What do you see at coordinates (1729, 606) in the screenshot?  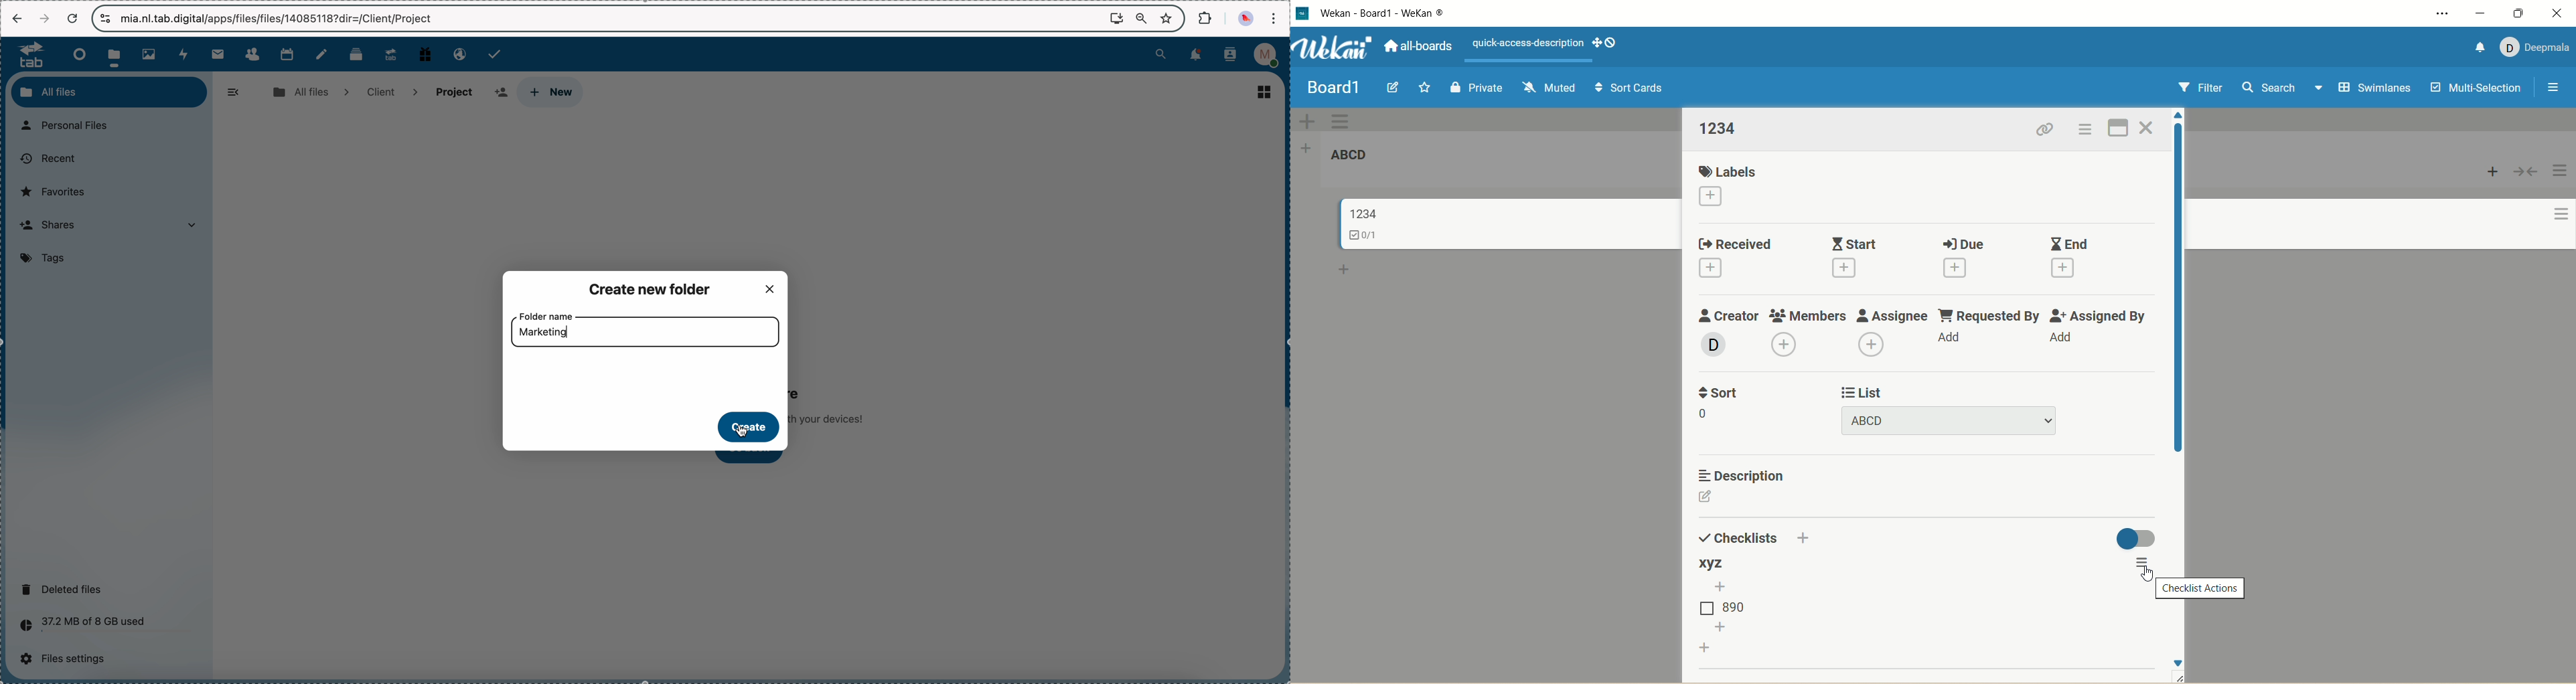 I see `list` at bounding box center [1729, 606].